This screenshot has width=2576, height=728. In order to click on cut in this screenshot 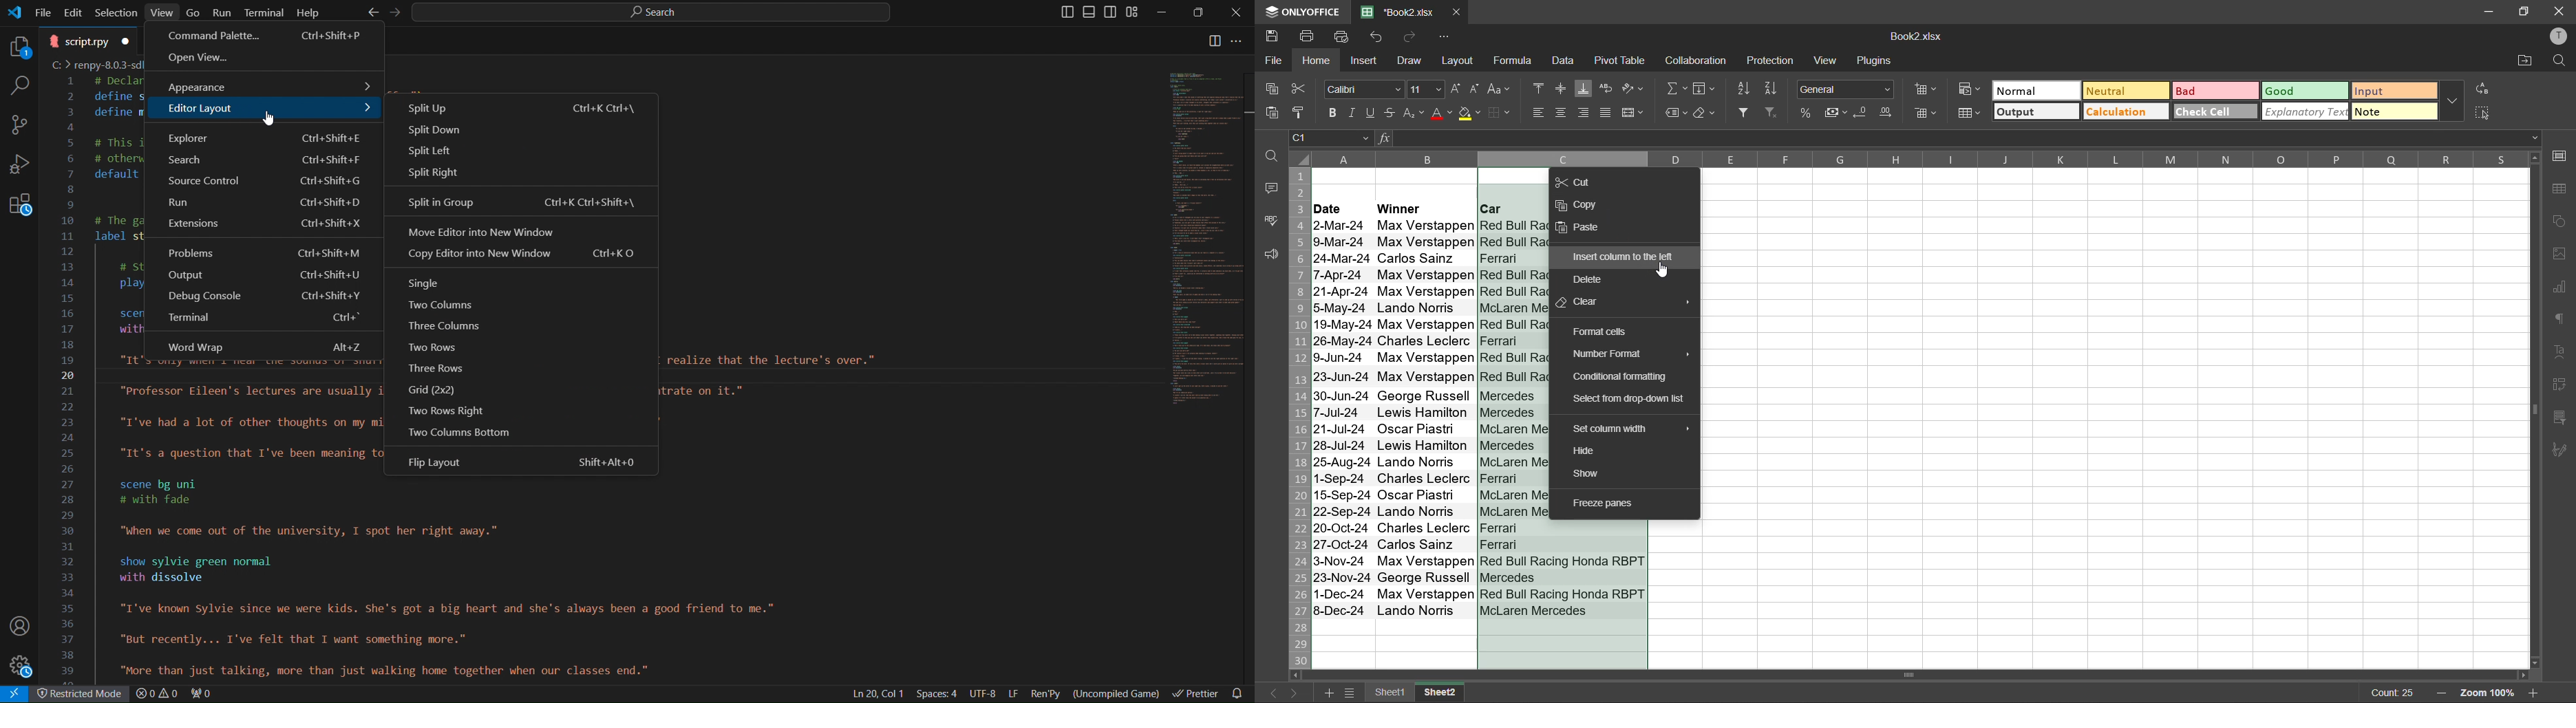, I will do `click(1298, 88)`.